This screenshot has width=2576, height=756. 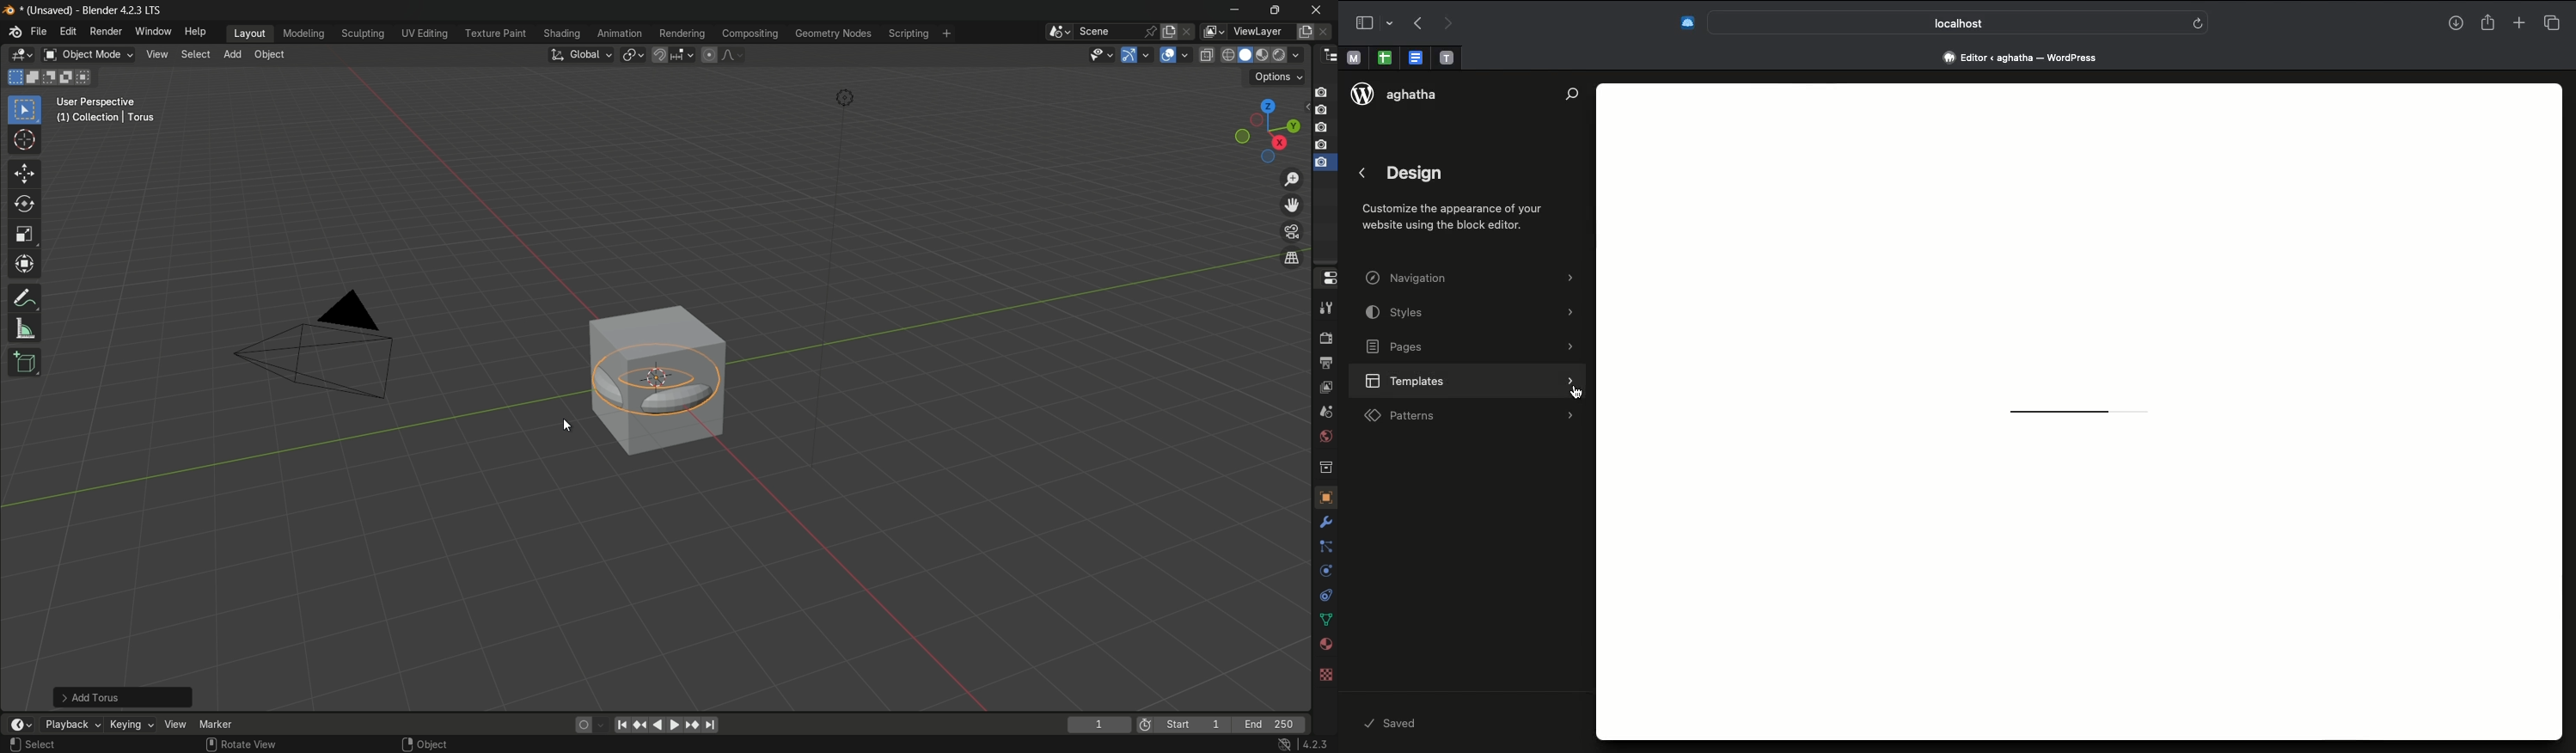 I want to click on properties, so click(x=1325, y=277).